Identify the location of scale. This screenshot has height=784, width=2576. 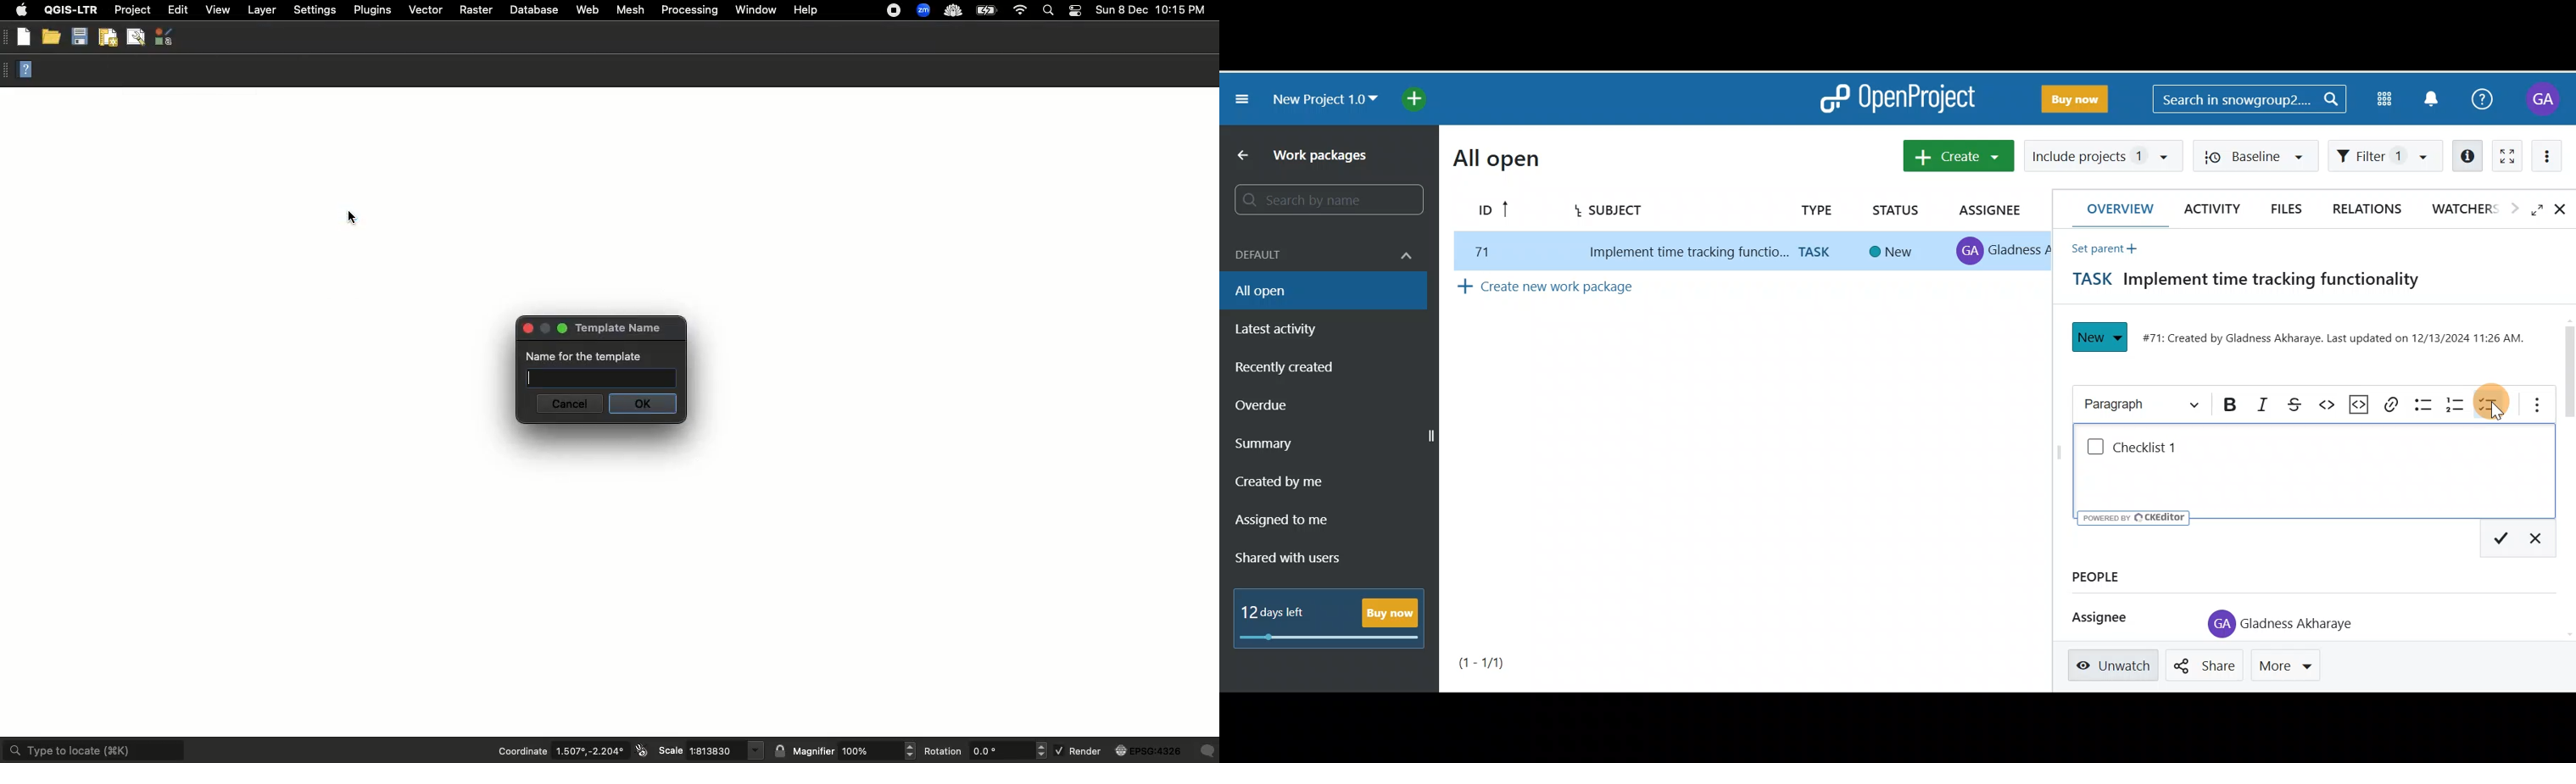
(725, 750).